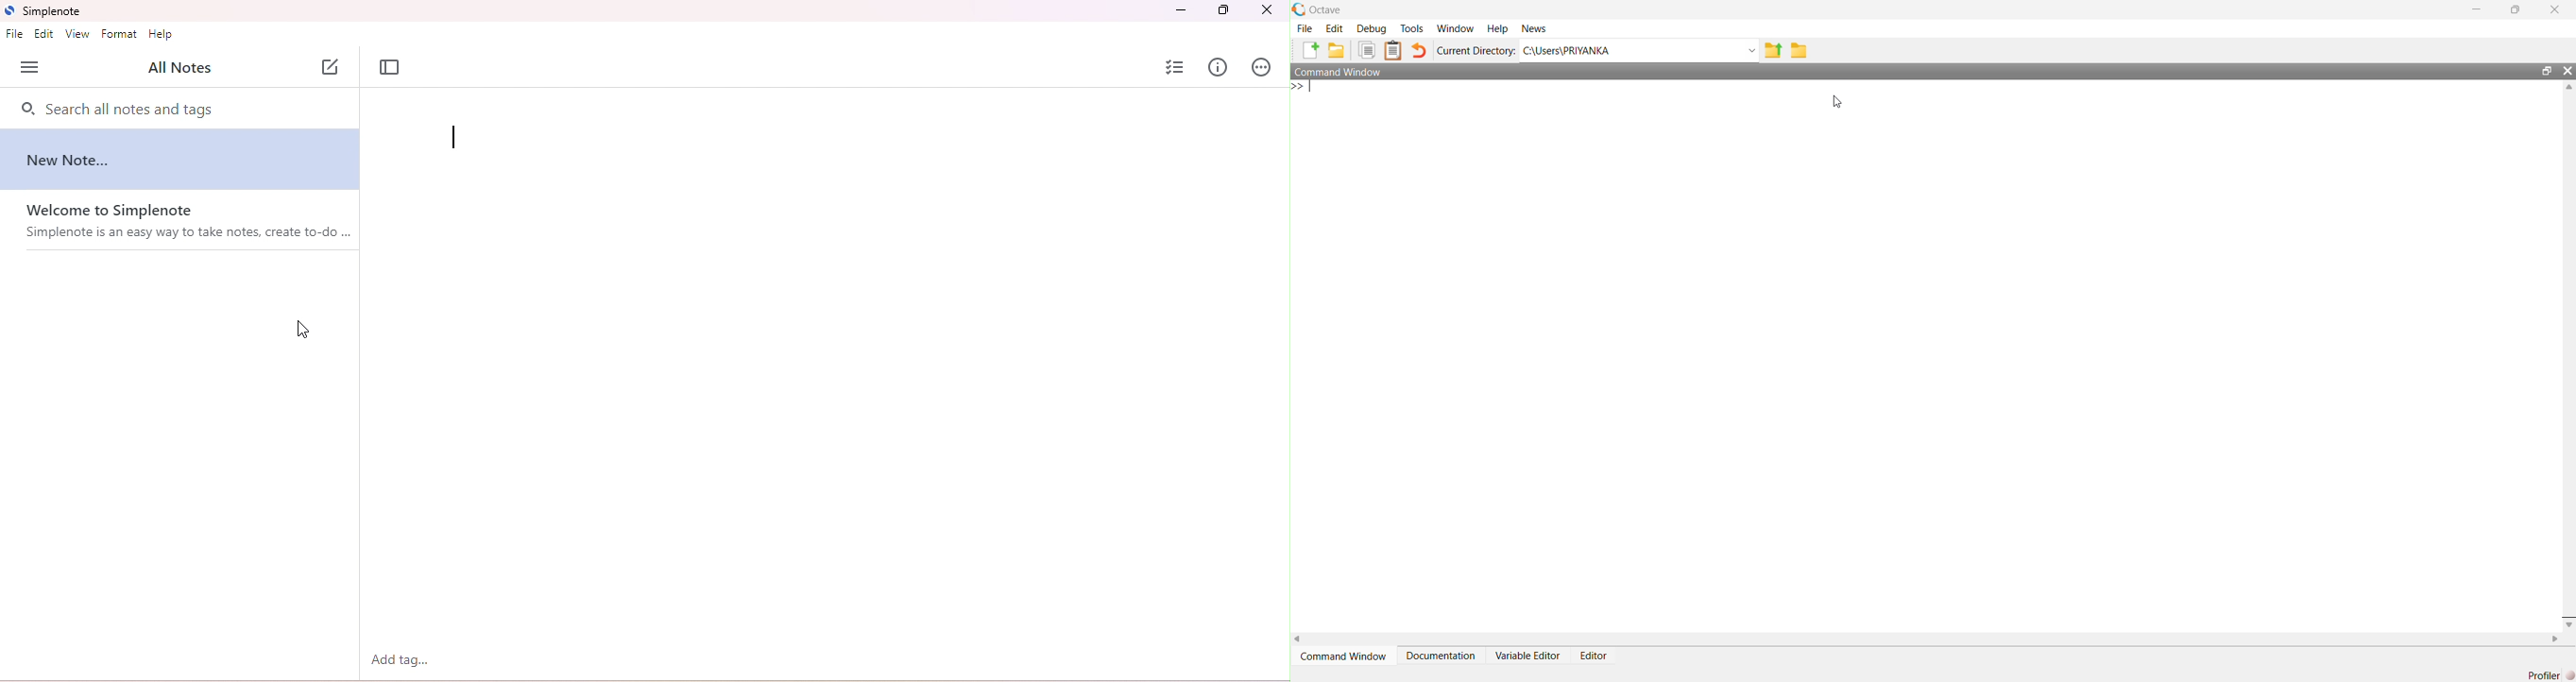  I want to click on add tag, so click(402, 660).